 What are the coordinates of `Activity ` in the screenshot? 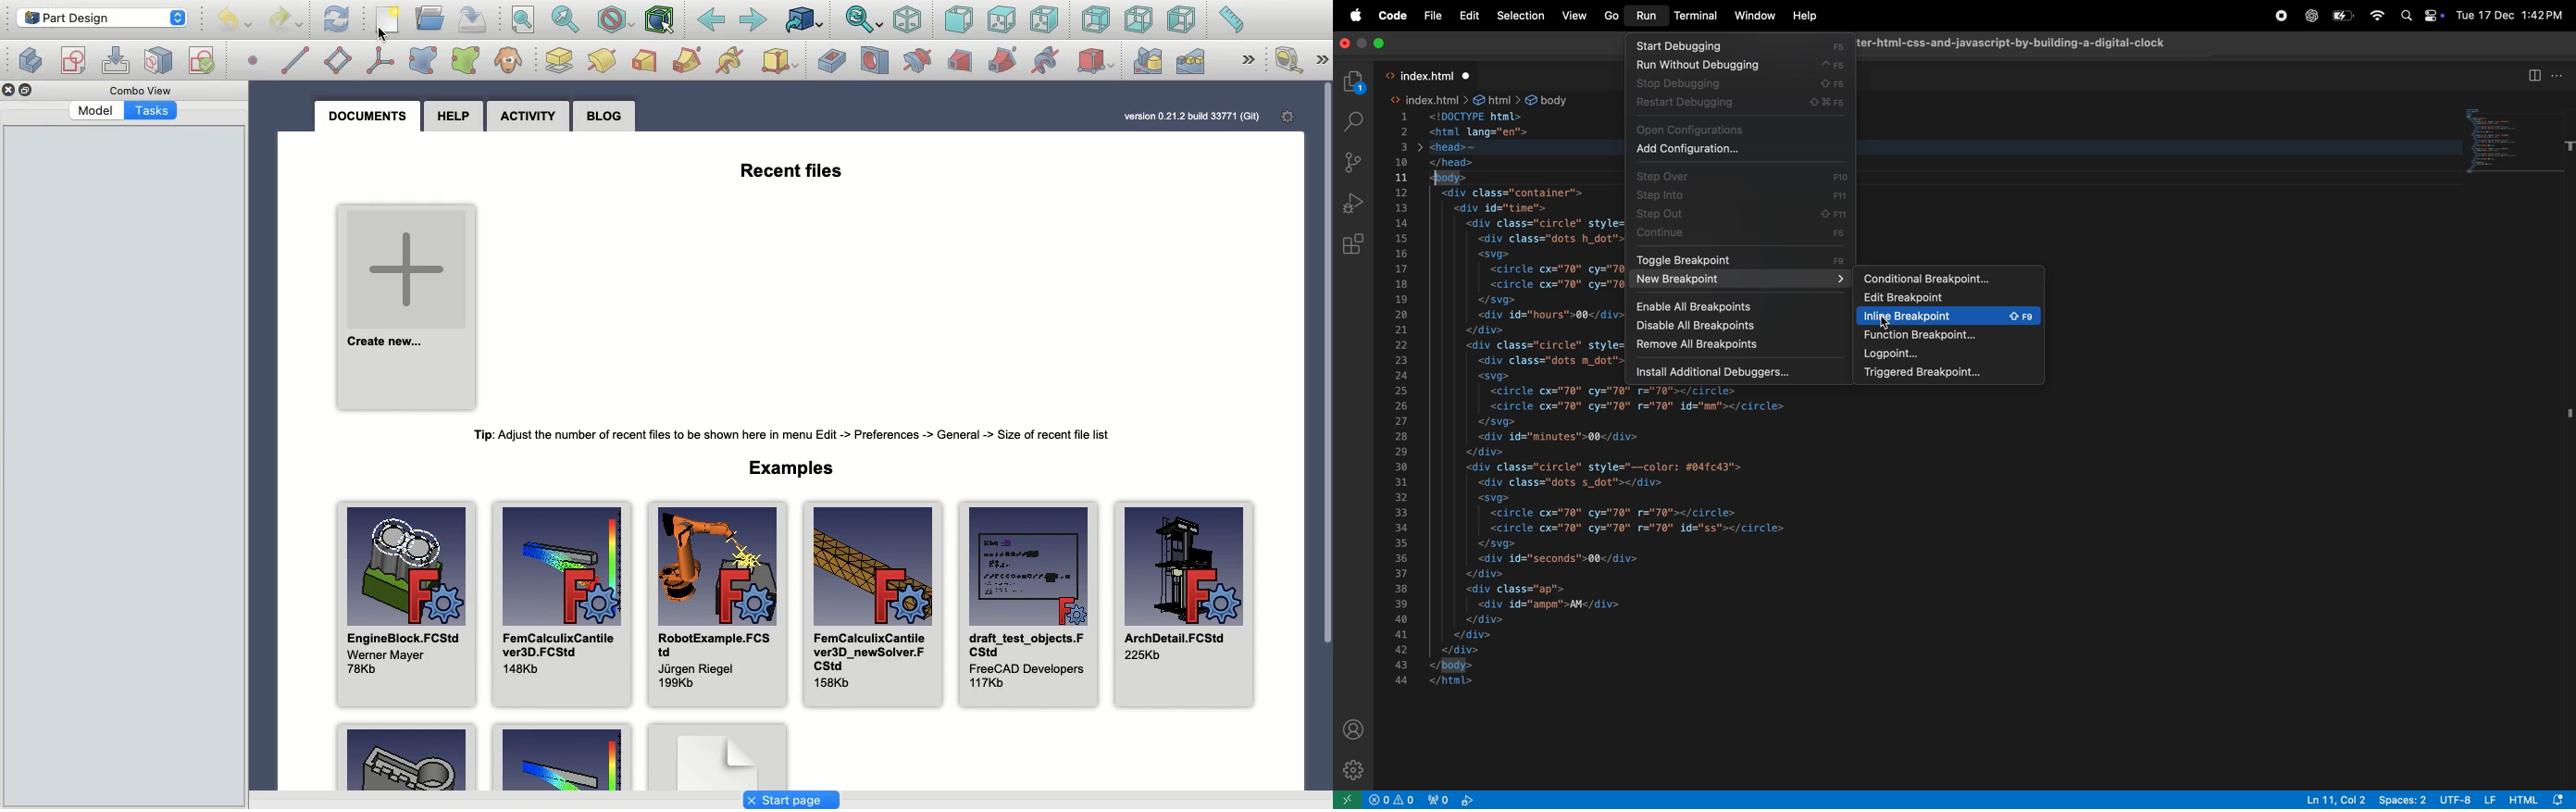 It's located at (532, 119).